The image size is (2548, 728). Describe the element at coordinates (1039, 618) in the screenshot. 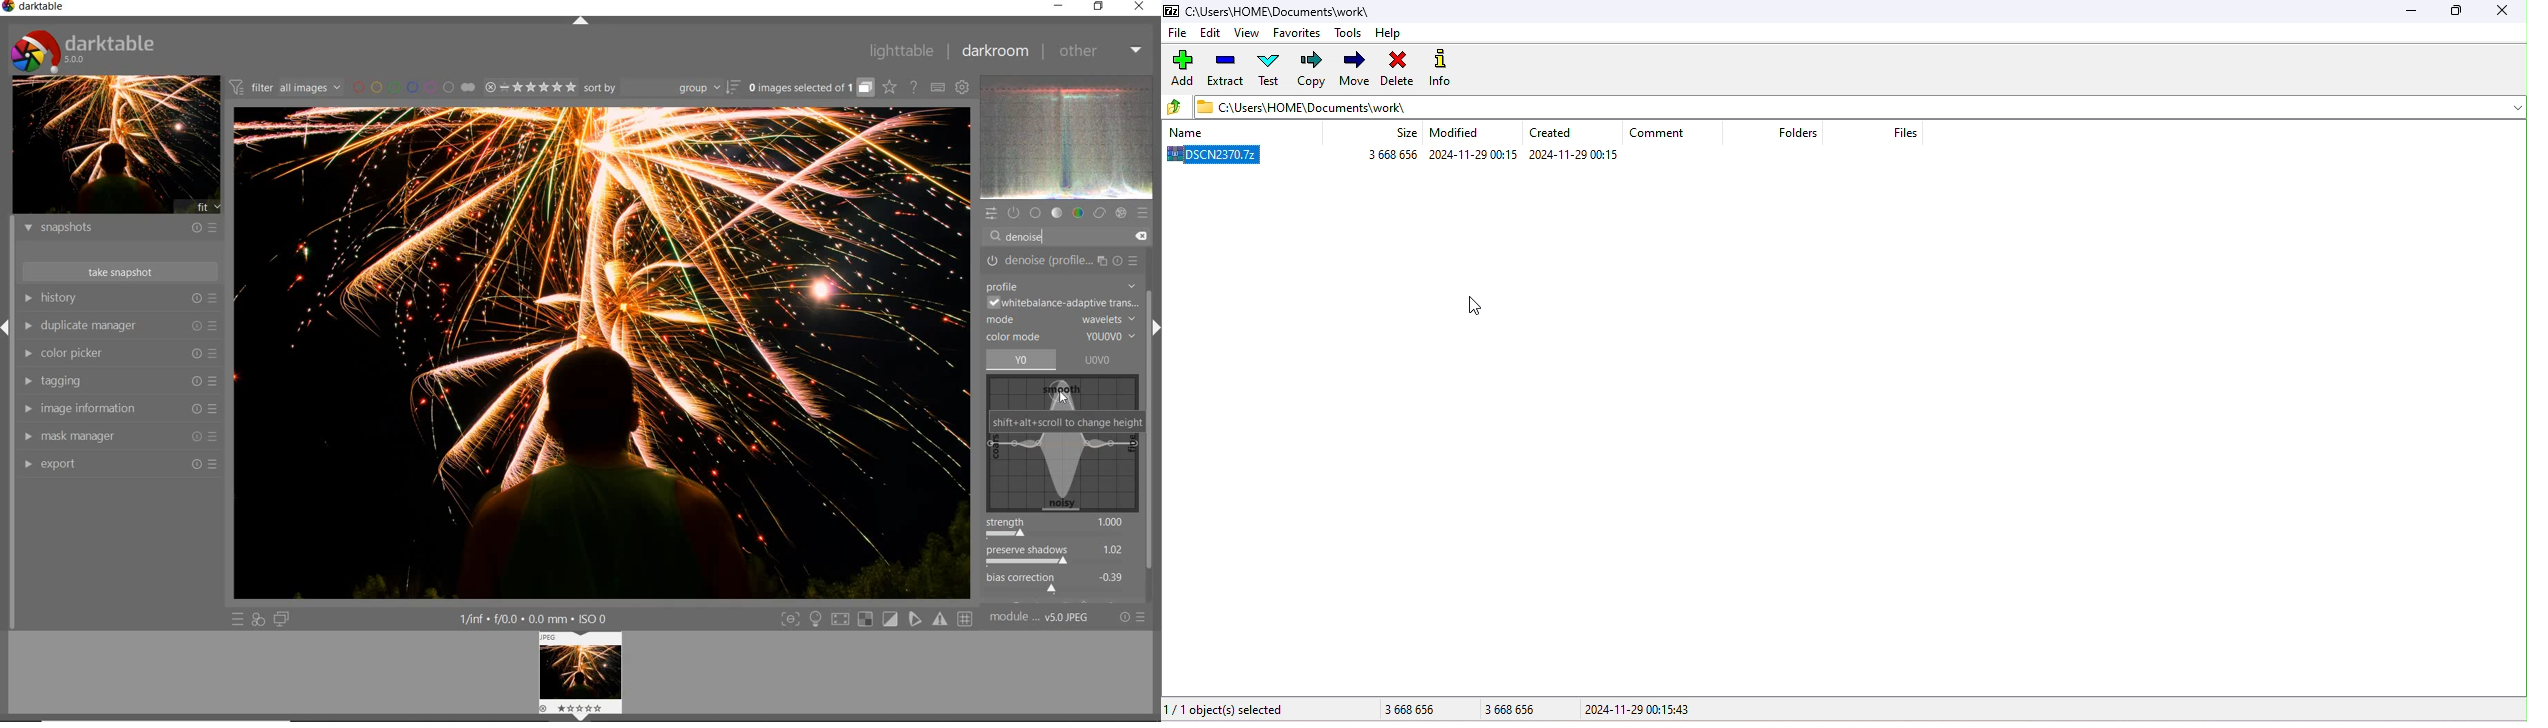

I see `module..v50JPEG` at that location.